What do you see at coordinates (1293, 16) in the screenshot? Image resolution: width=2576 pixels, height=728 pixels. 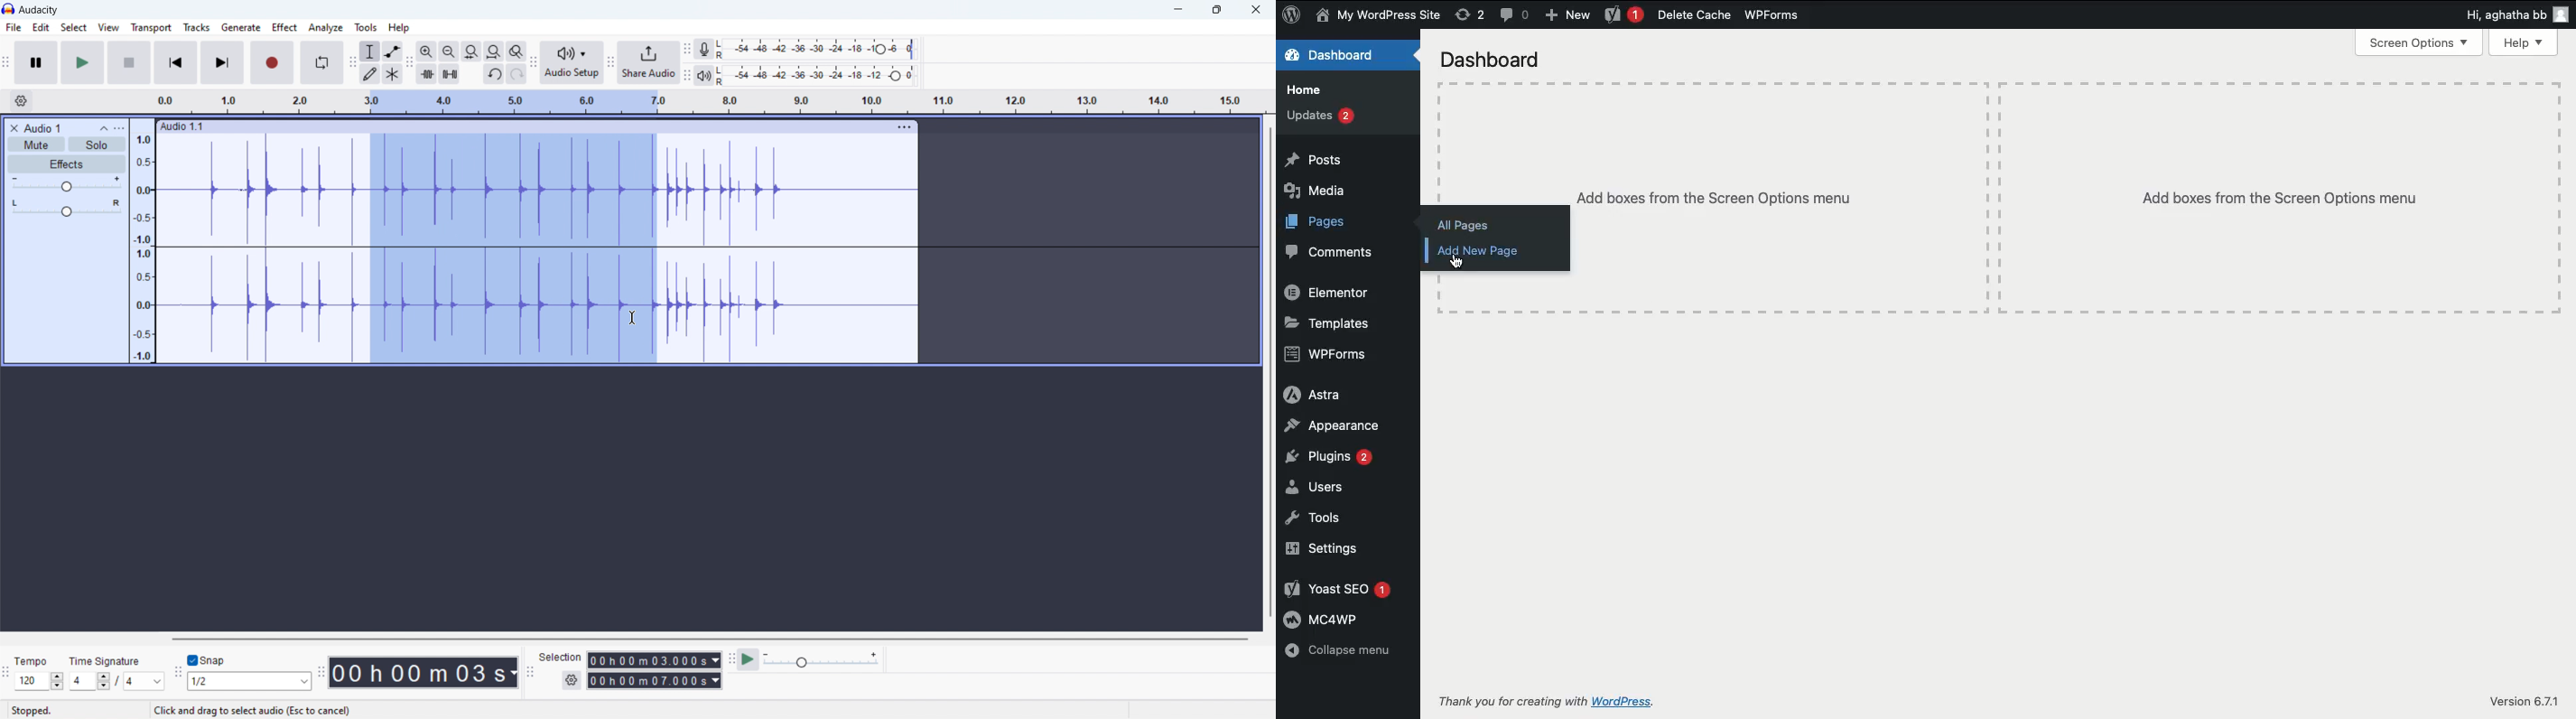 I see `Logo` at bounding box center [1293, 16].